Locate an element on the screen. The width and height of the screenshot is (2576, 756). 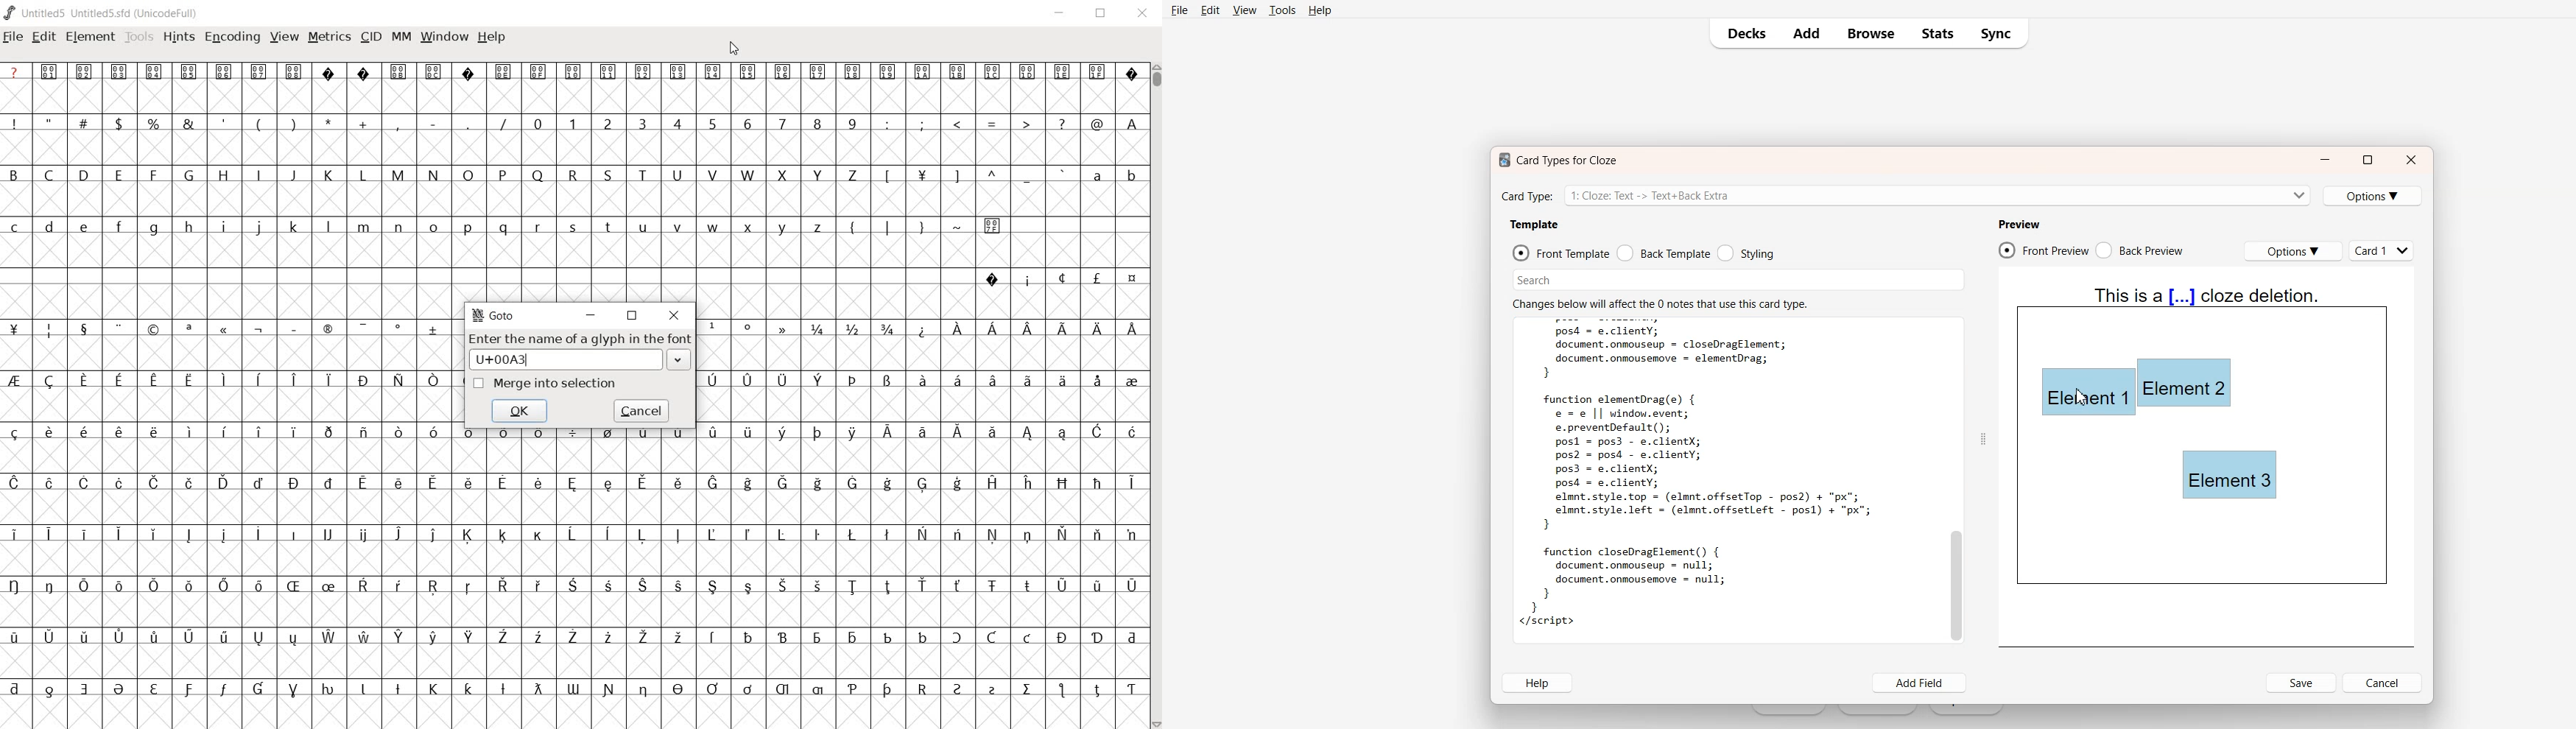
Symbol is located at coordinates (47, 433).